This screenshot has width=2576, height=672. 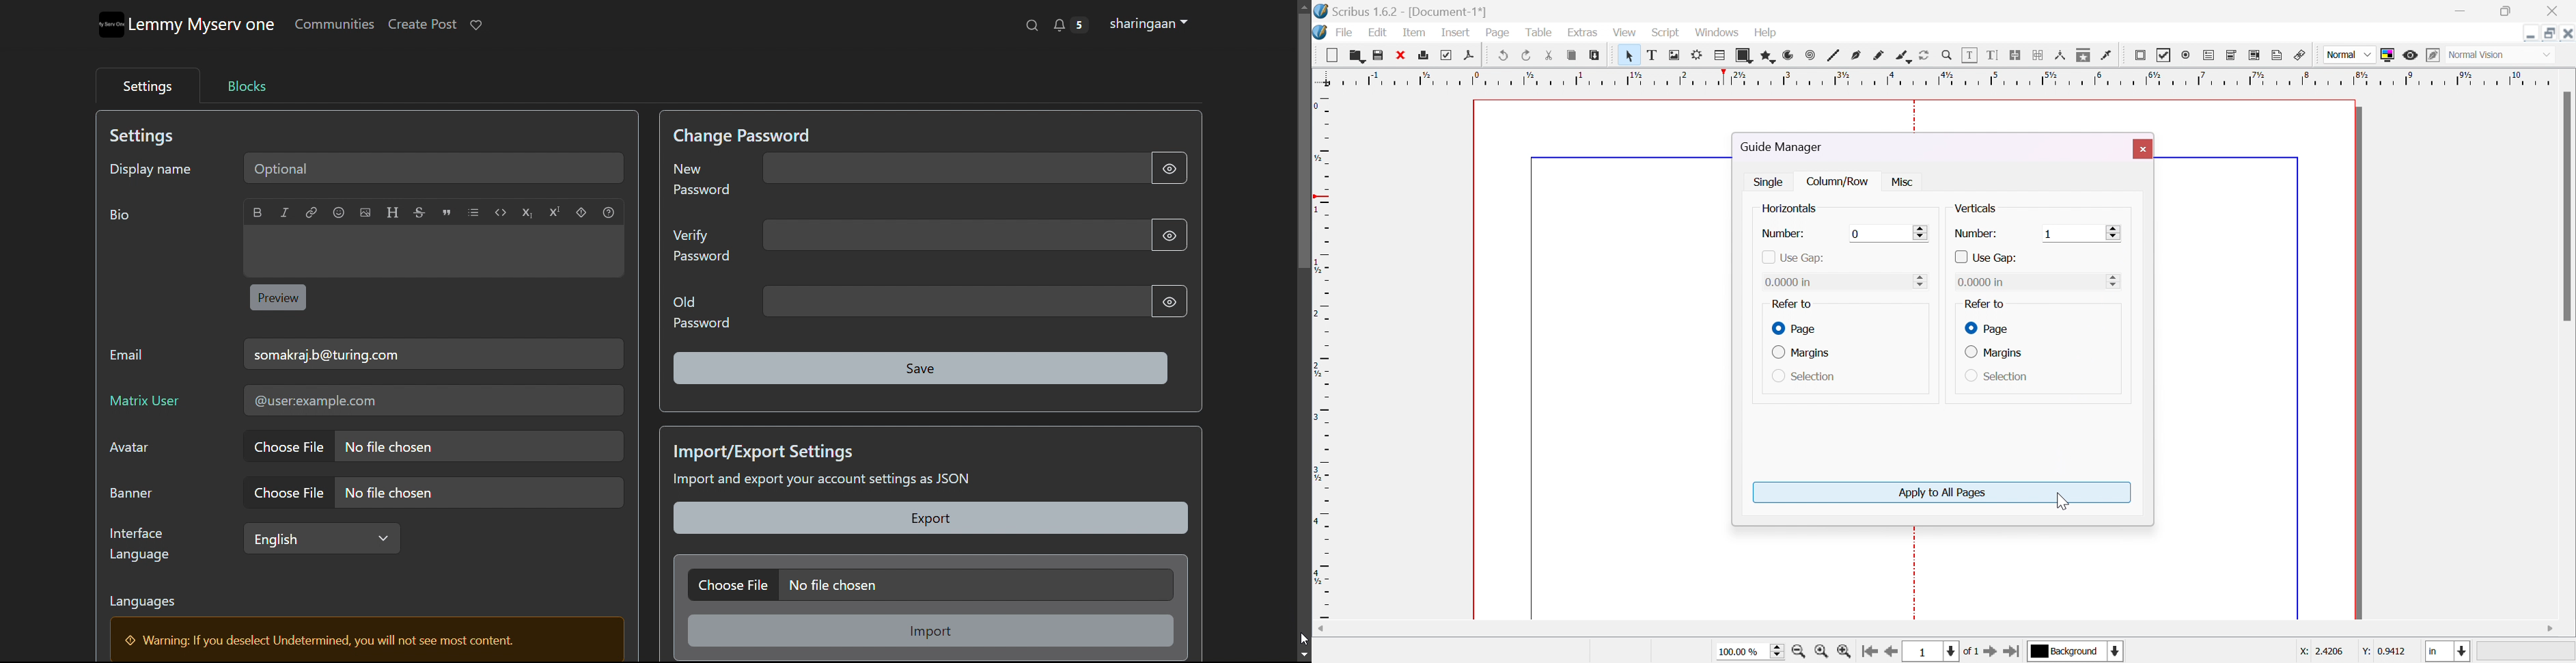 I want to click on open, so click(x=1356, y=54).